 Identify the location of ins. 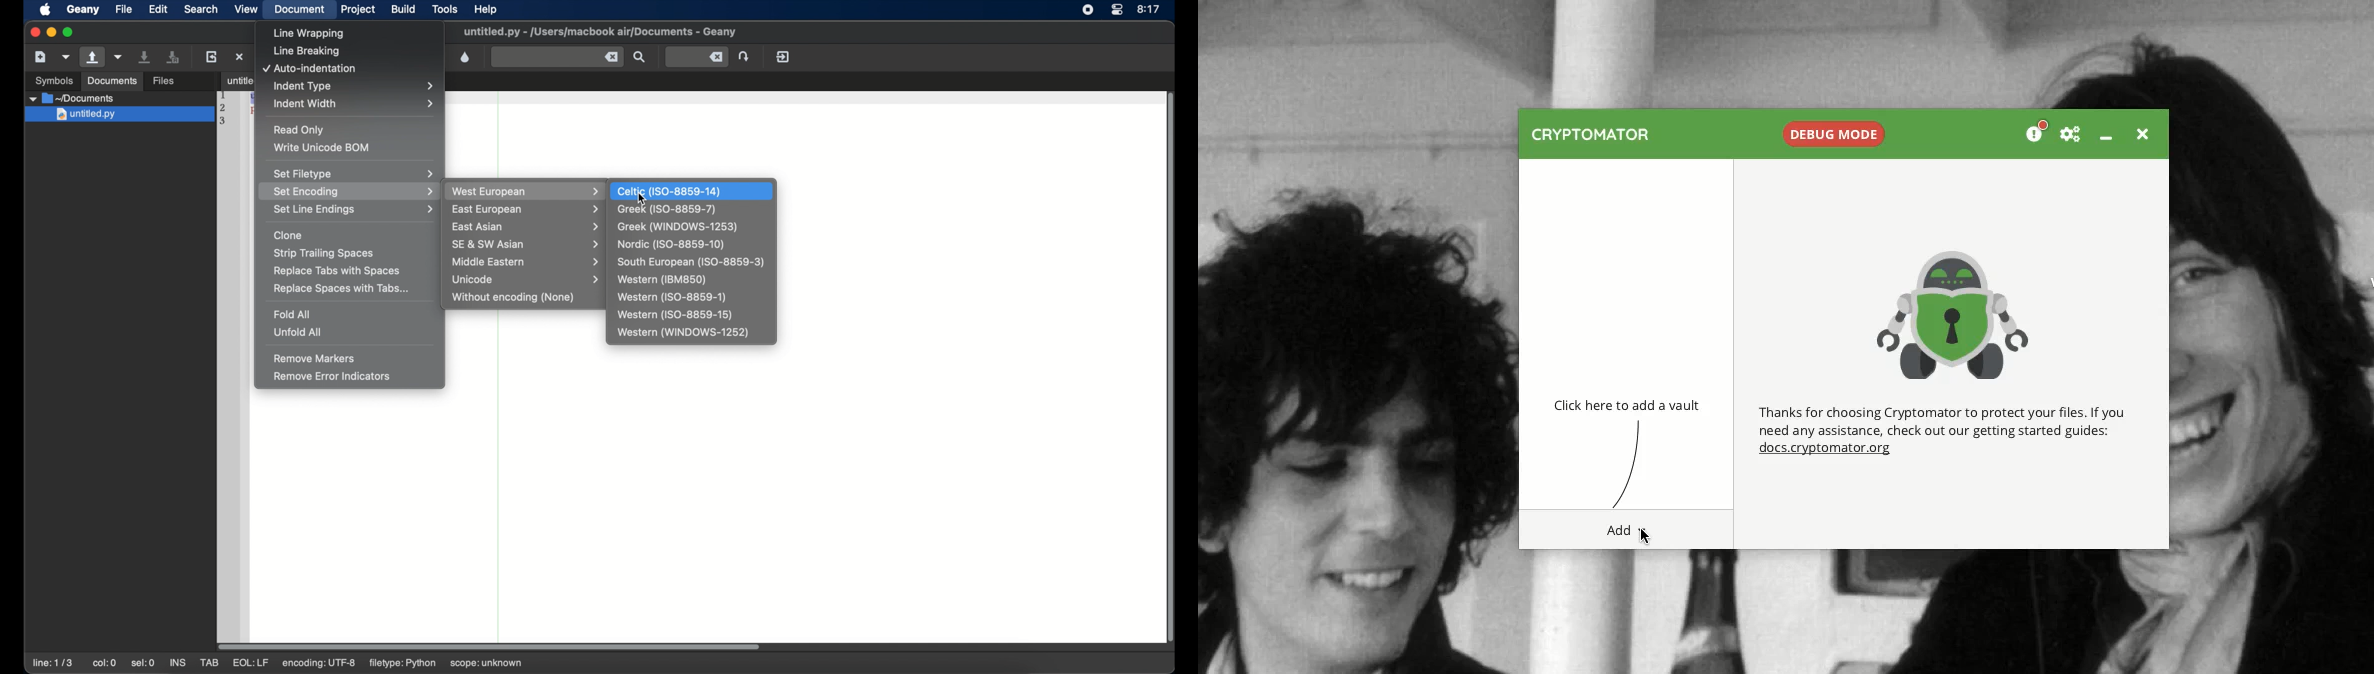
(177, 663).